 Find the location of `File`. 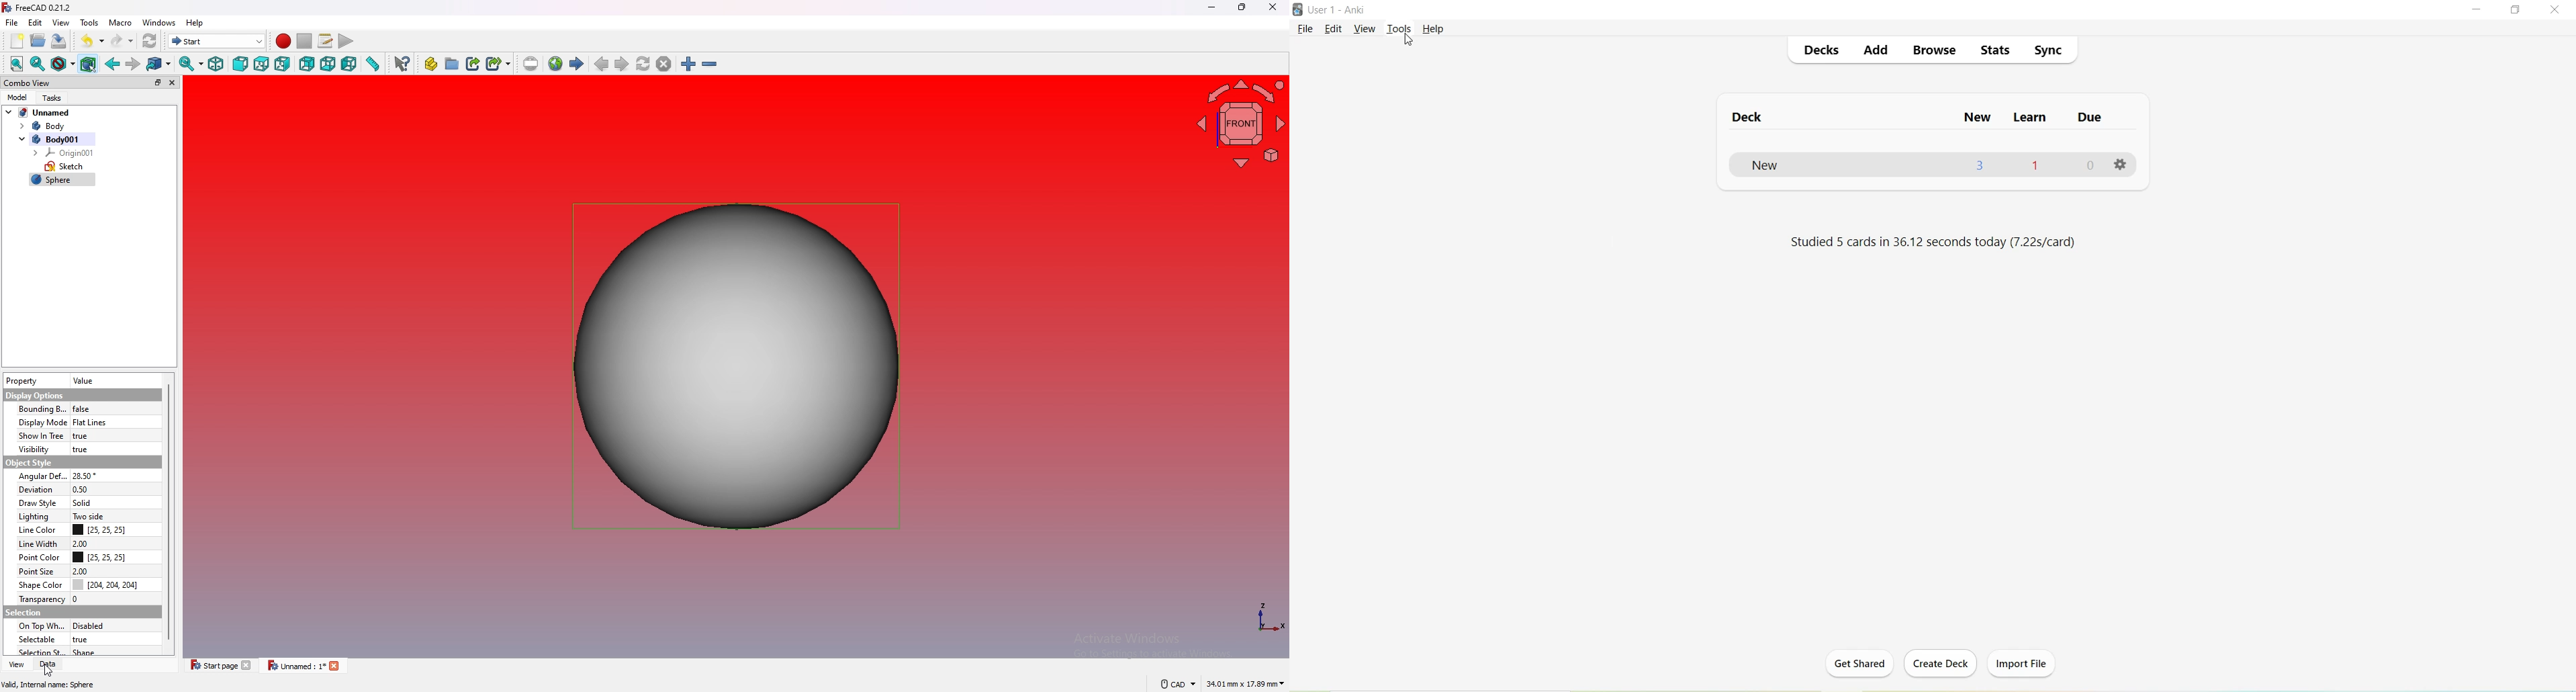

File is located at coordinates (1306, 28).